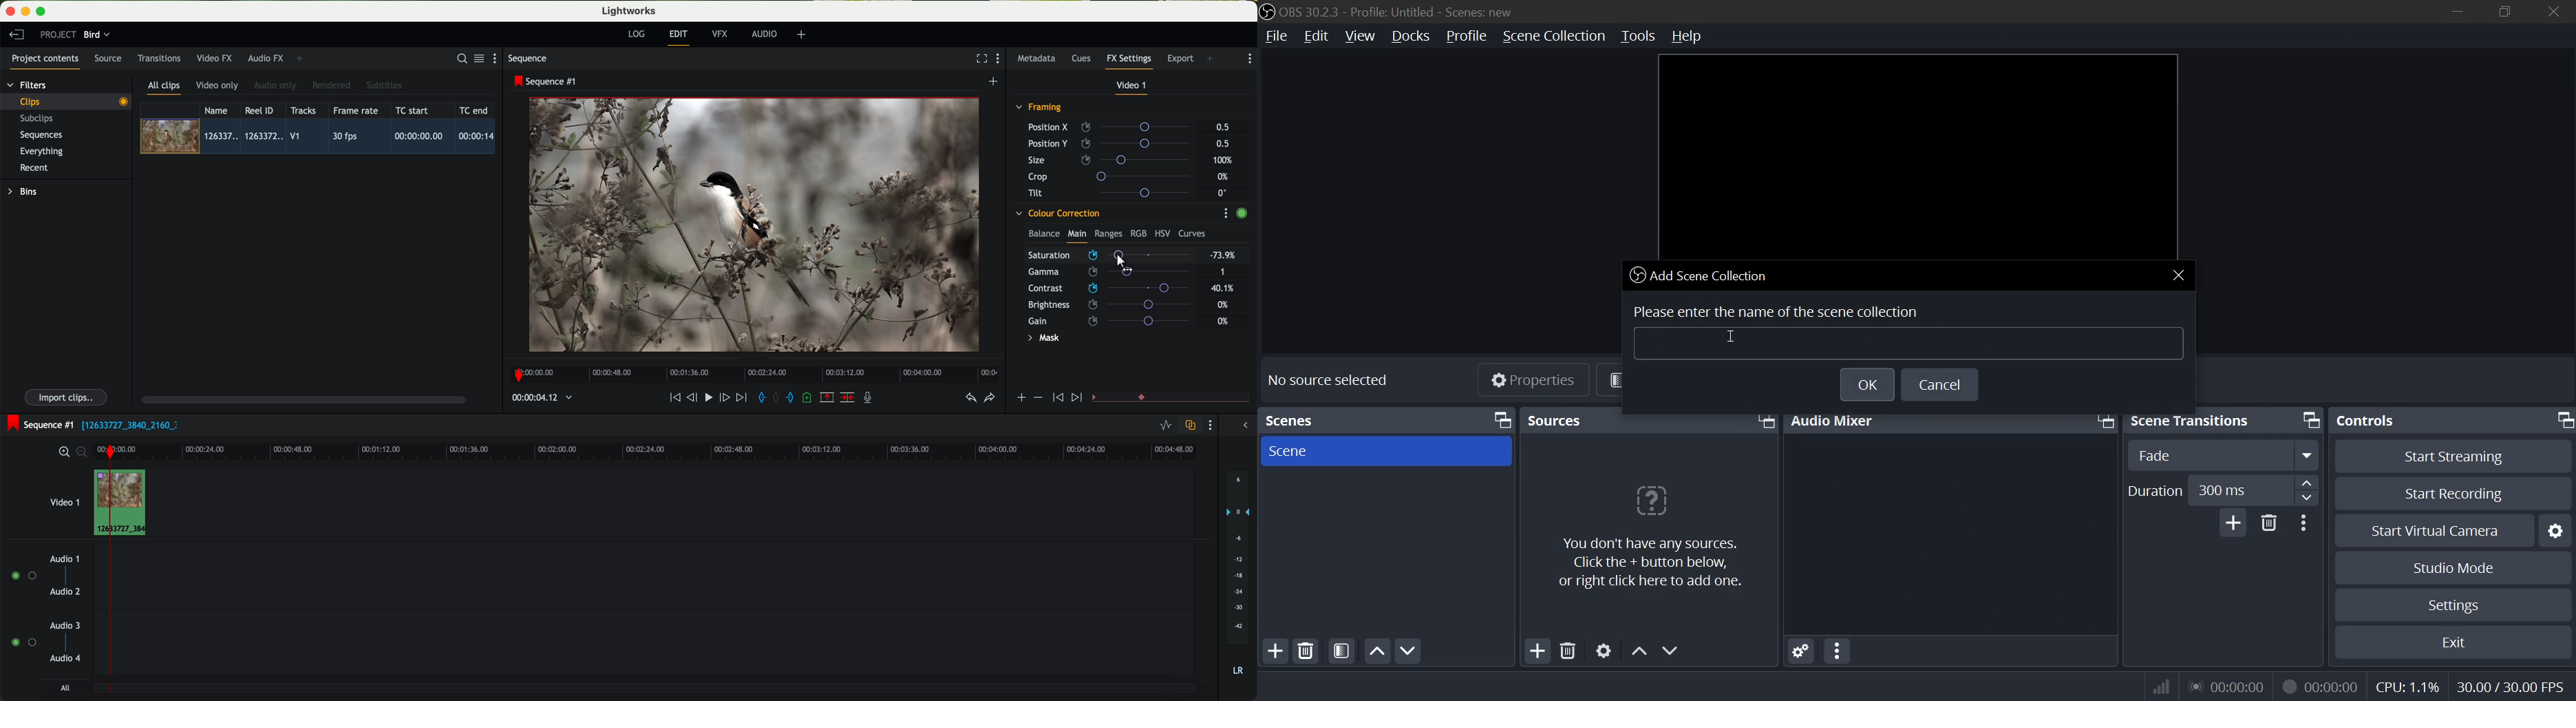 Image resolution: width=2576 pixels, height=728 pixels. What do you see at coordinates (2155, 454) in the screenshot?
I see `fade` at bounding box center [2155, 454].